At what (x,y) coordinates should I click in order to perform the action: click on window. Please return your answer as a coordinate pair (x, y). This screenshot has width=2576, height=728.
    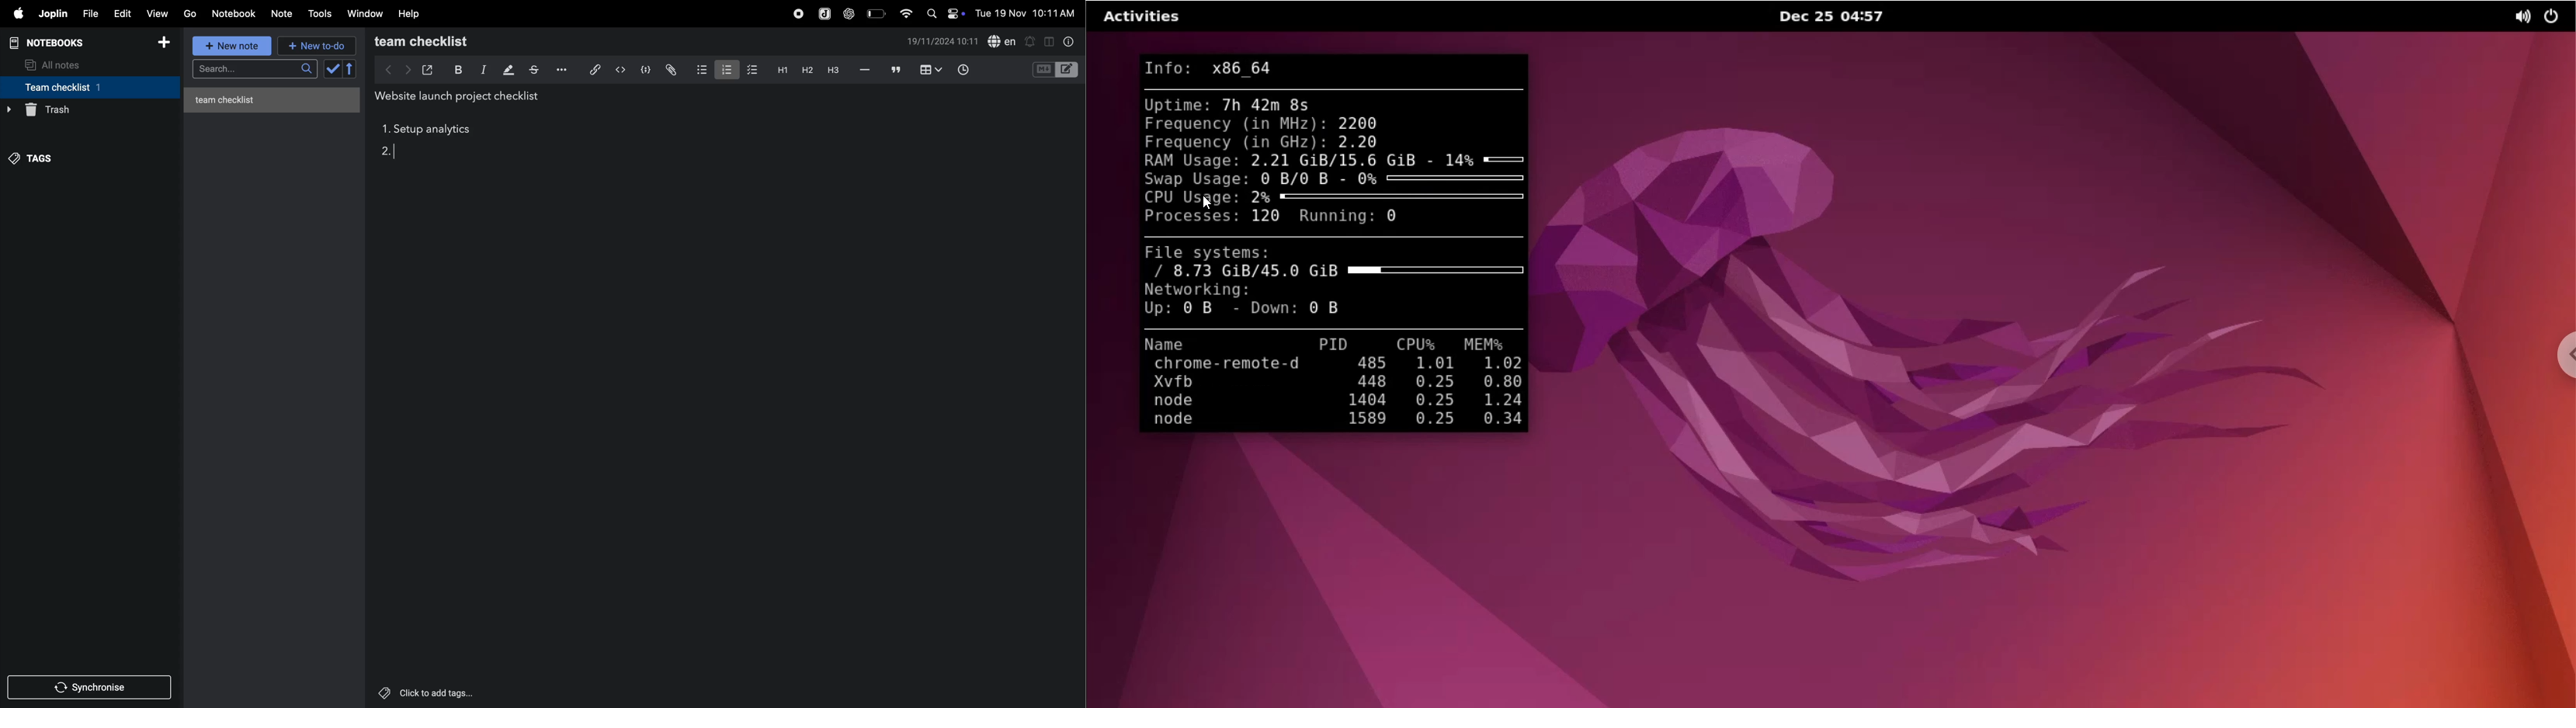
    Looking at the image, I should click on (365, 14).